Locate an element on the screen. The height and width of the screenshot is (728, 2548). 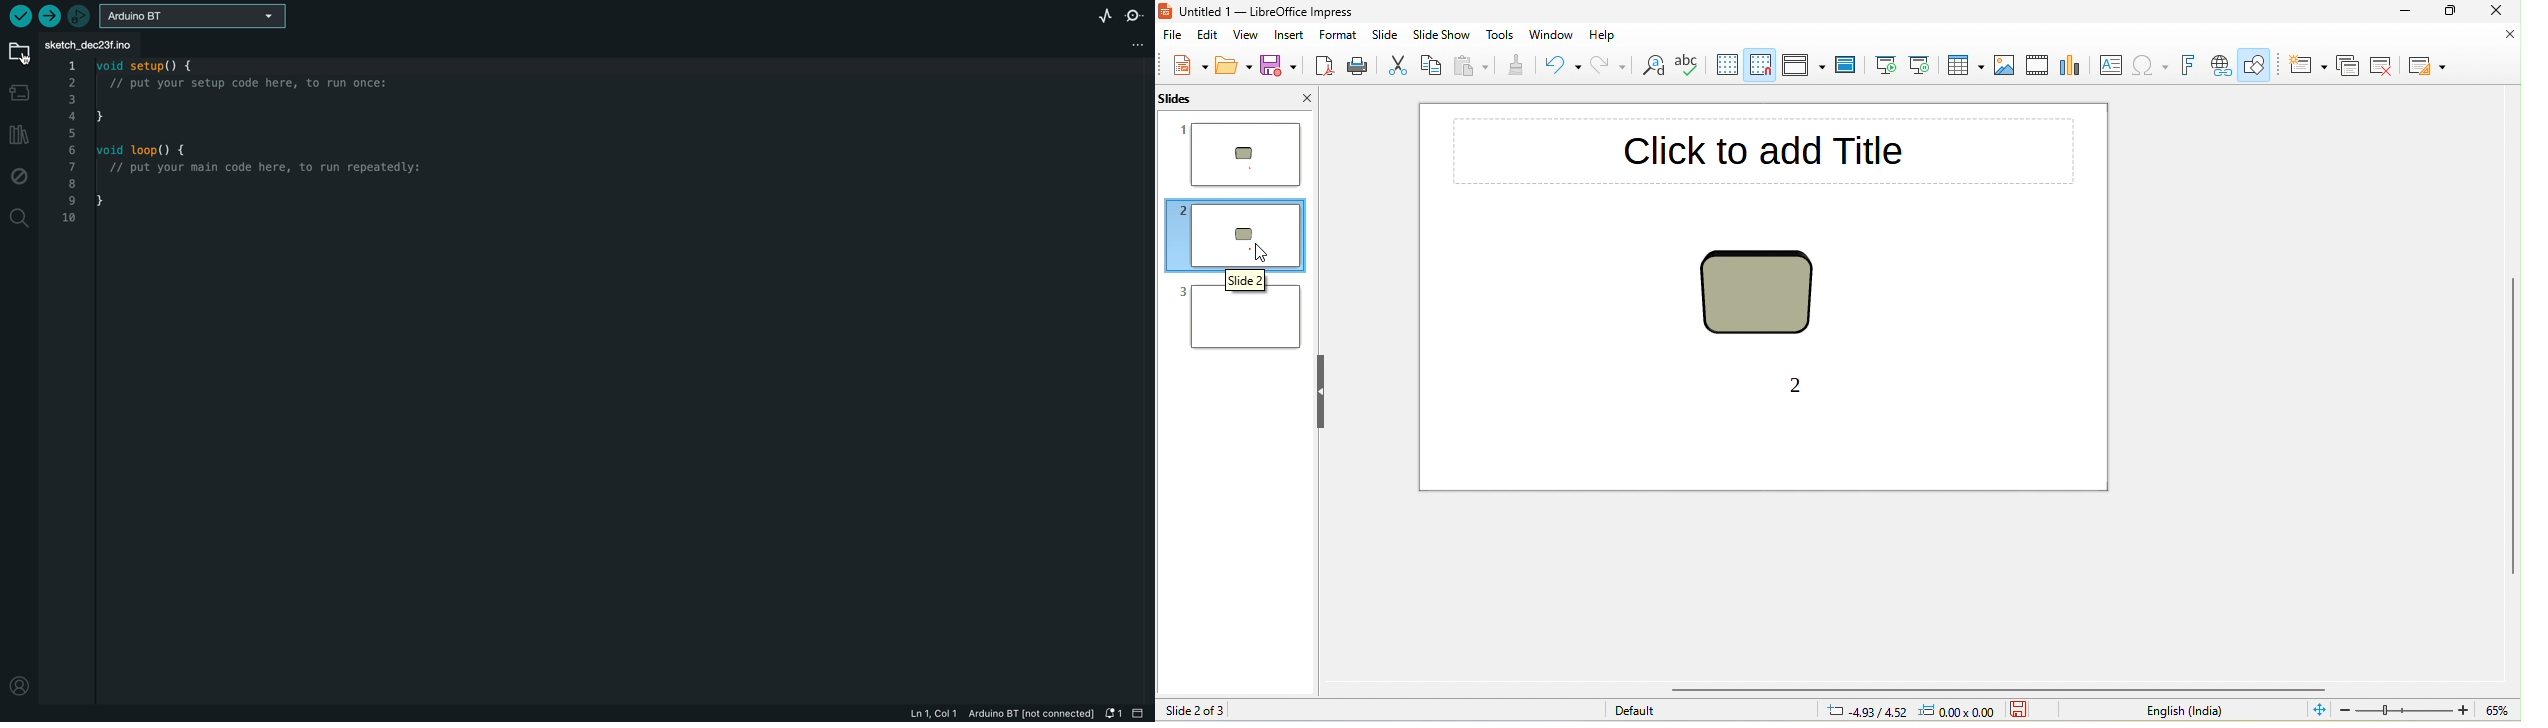
tools is located at coordinates (1501, 35).